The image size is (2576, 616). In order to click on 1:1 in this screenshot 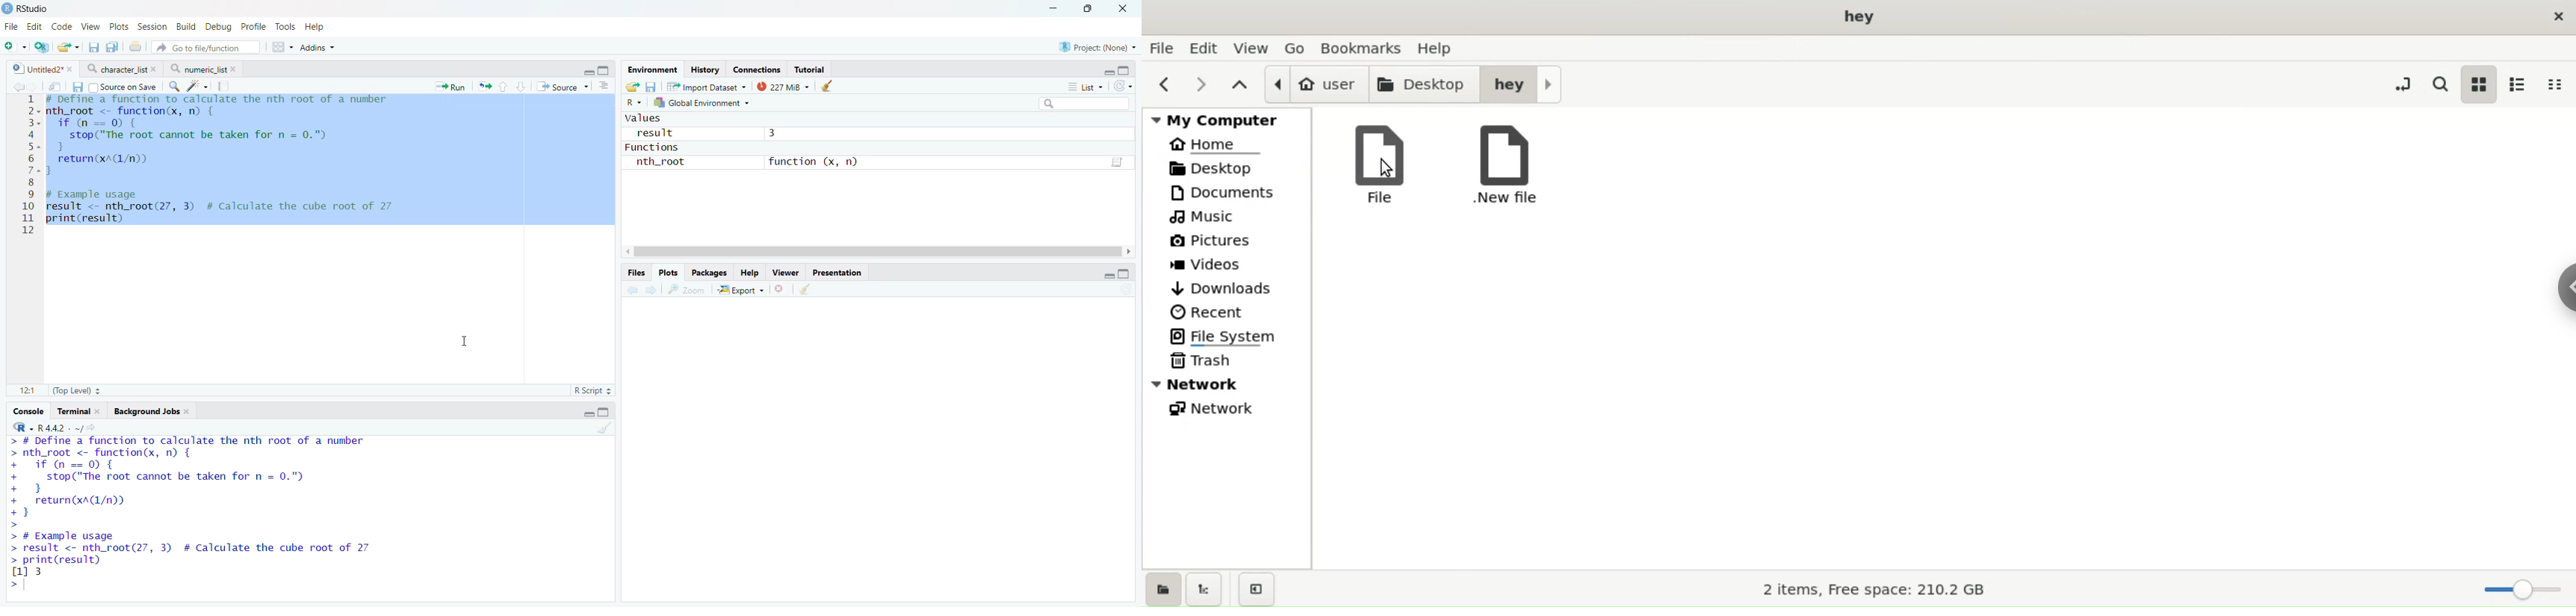, I will do `click(24, 389)`.